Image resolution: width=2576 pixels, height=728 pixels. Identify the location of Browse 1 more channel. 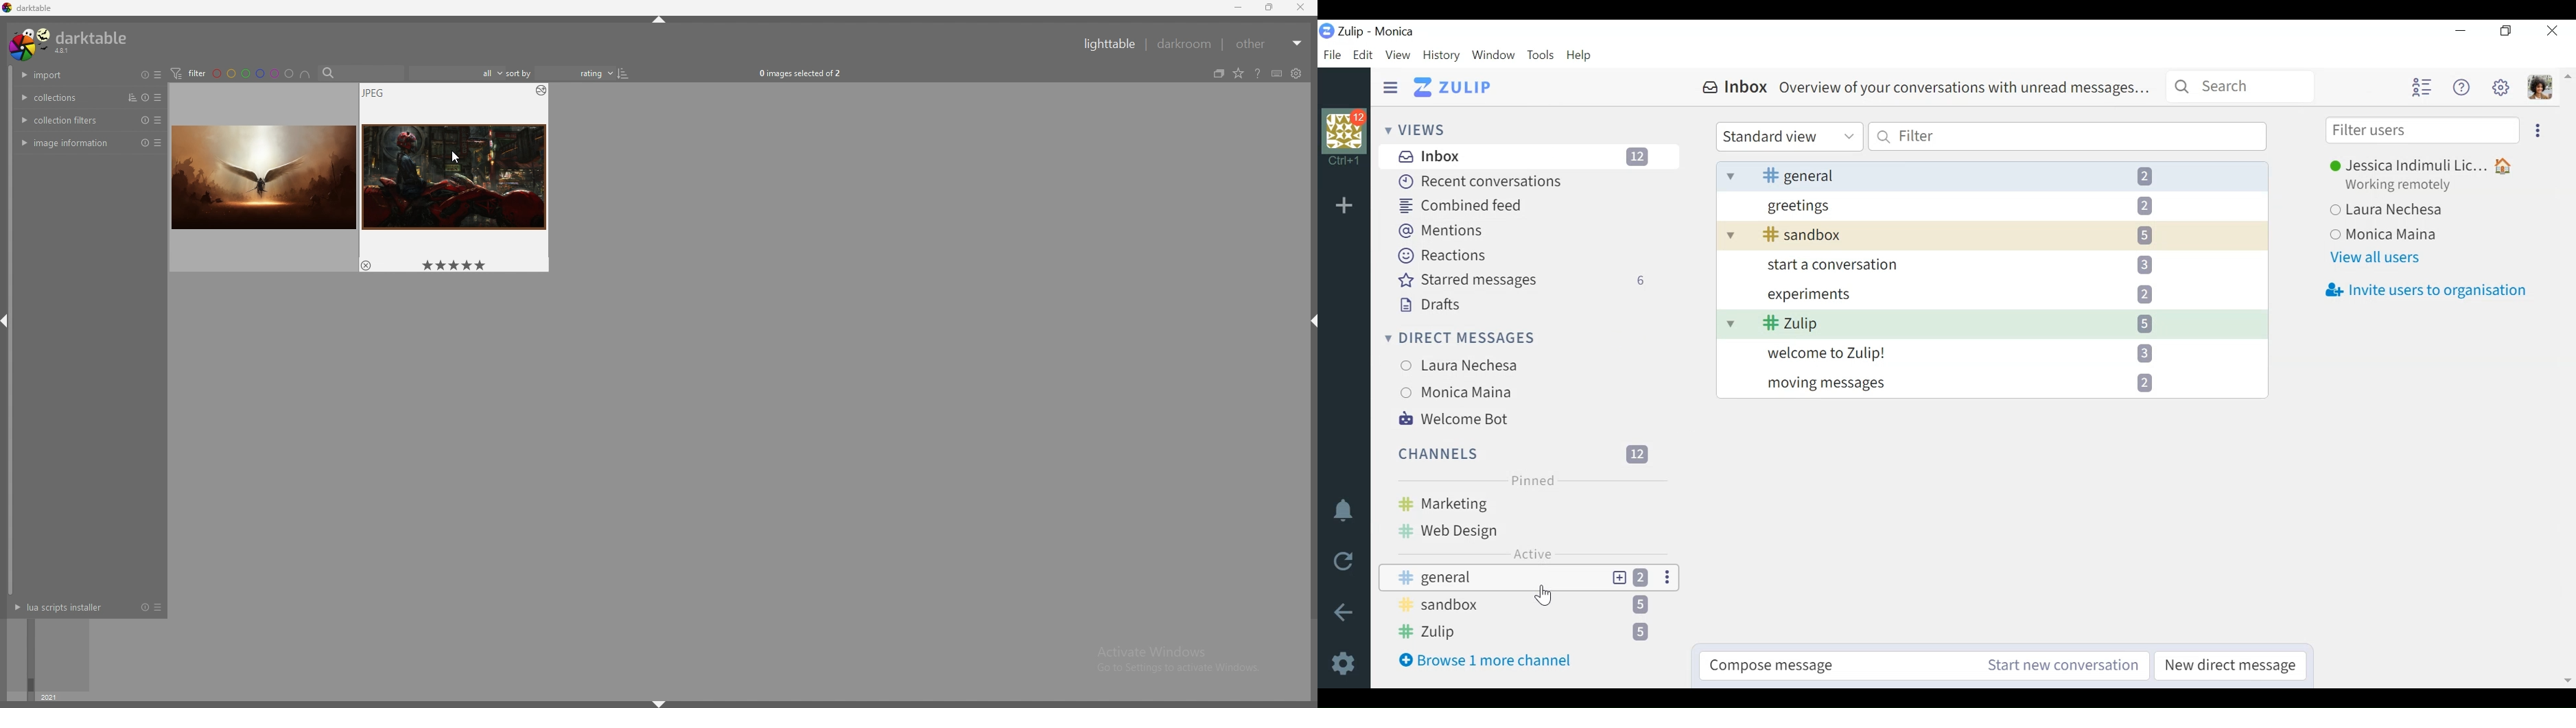
(1493, 660).